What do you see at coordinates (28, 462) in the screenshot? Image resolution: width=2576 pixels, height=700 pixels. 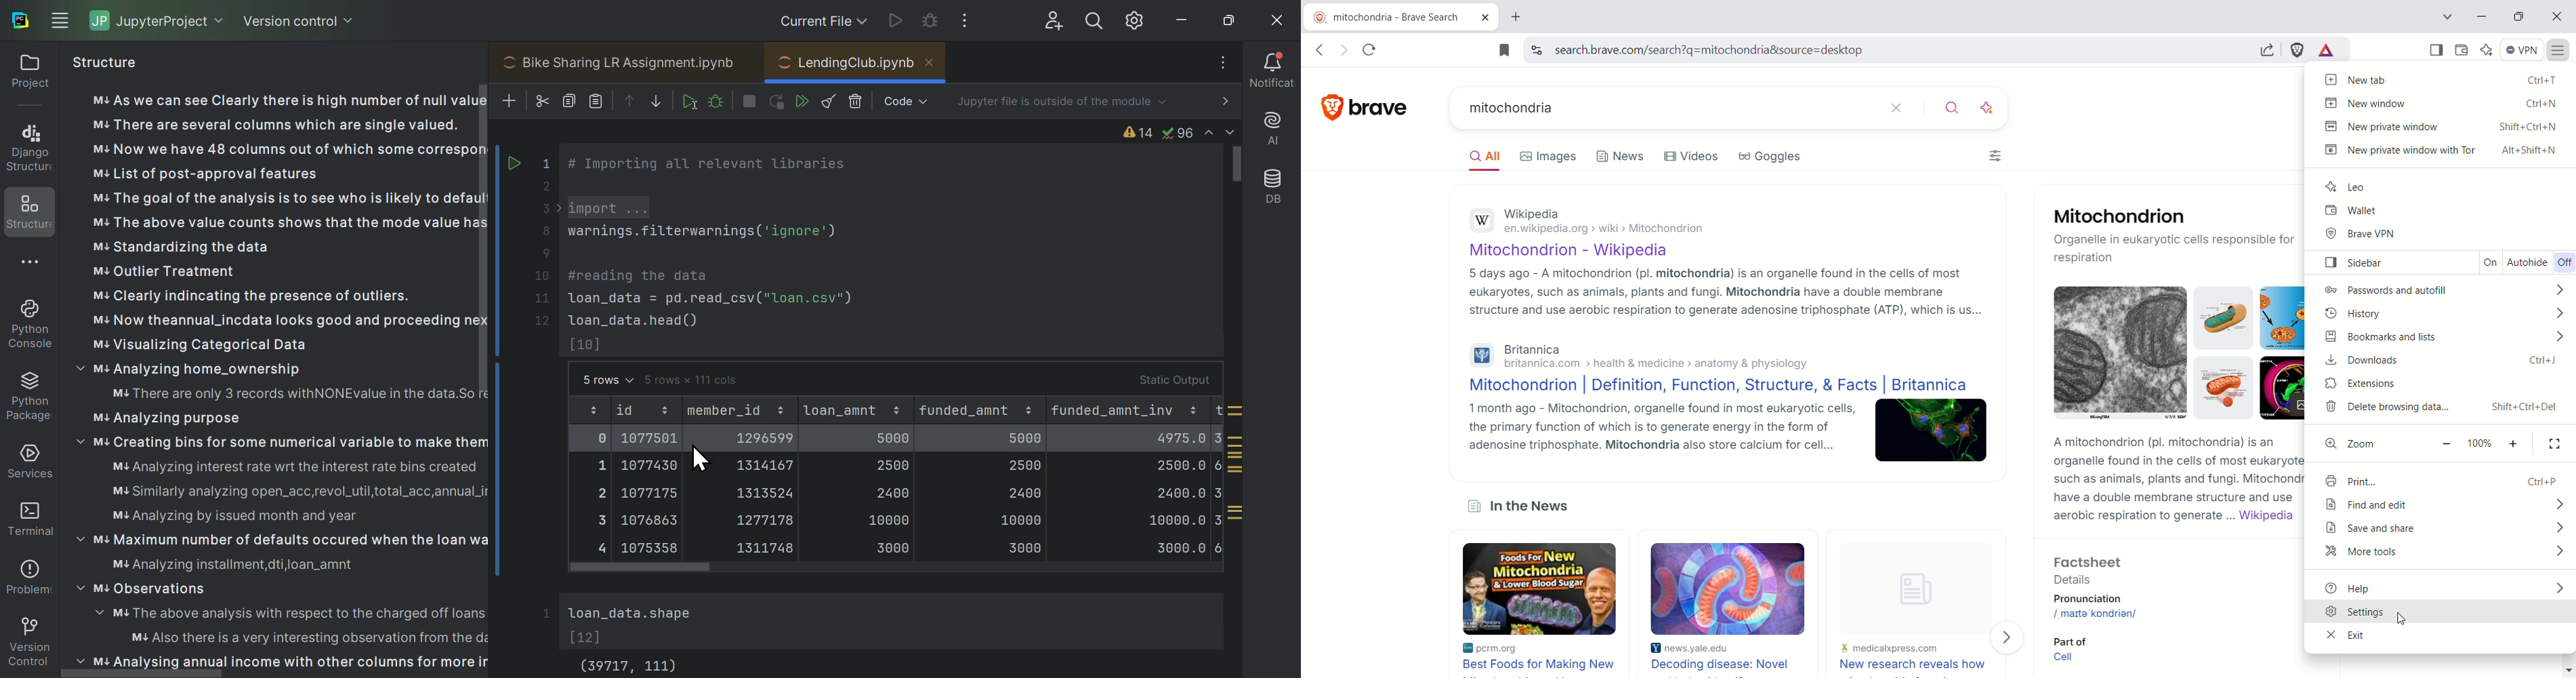 I see `Services` at bounding box center [28, 462].